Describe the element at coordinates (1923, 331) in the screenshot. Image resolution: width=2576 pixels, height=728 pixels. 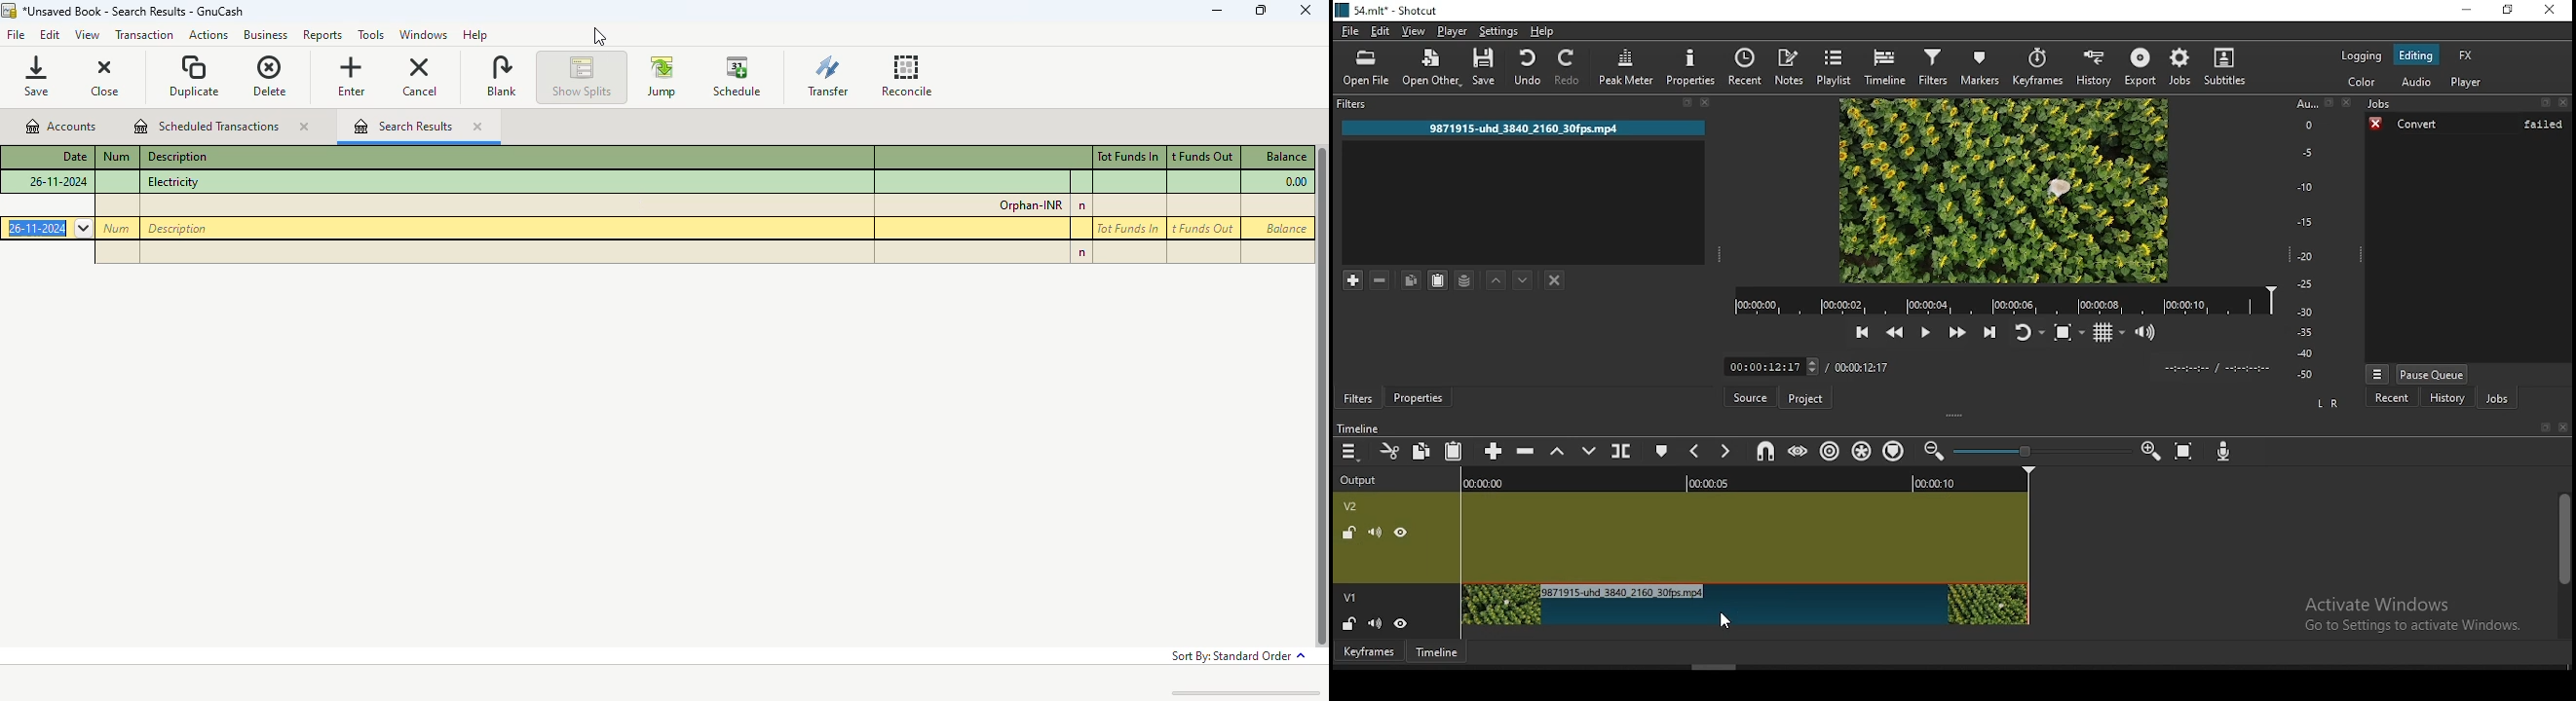
I see `play/pause` at that location.